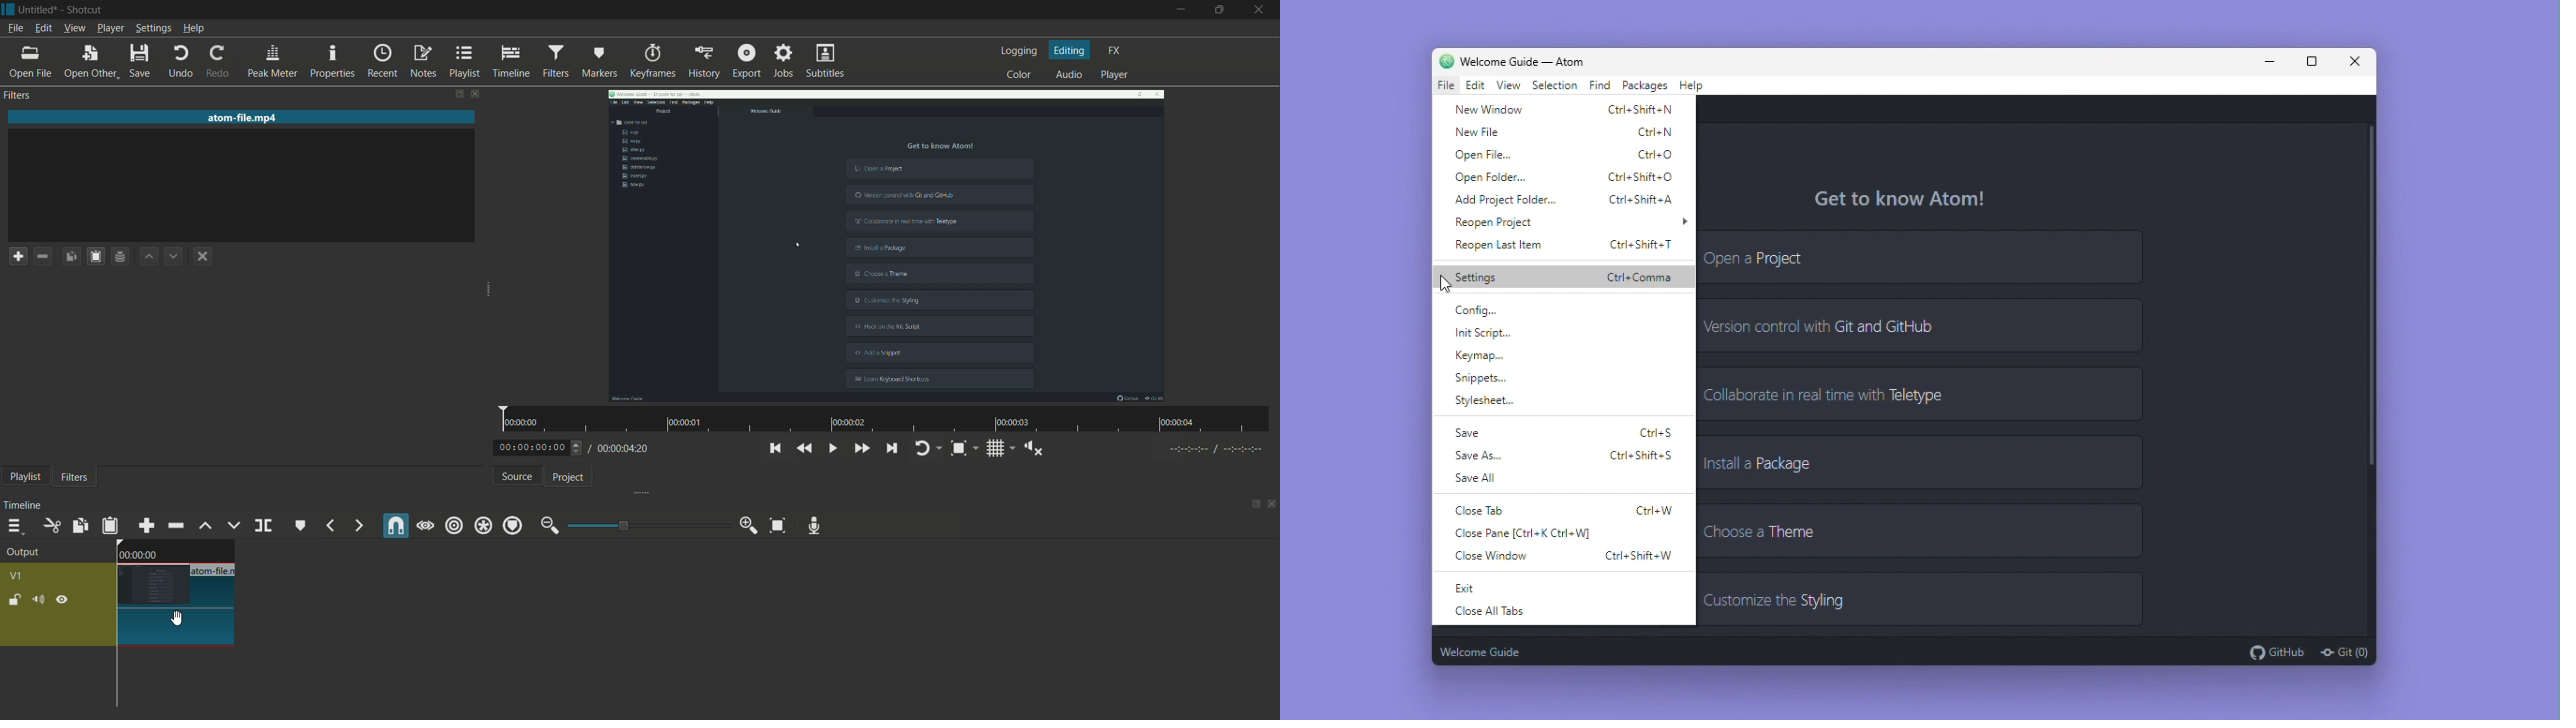 The width and height of the screenshot is (2576, 728). What do you see at coordinates (1443, 281) in the screenshot?
I see `cursor` at bounding box center [1443, 281].